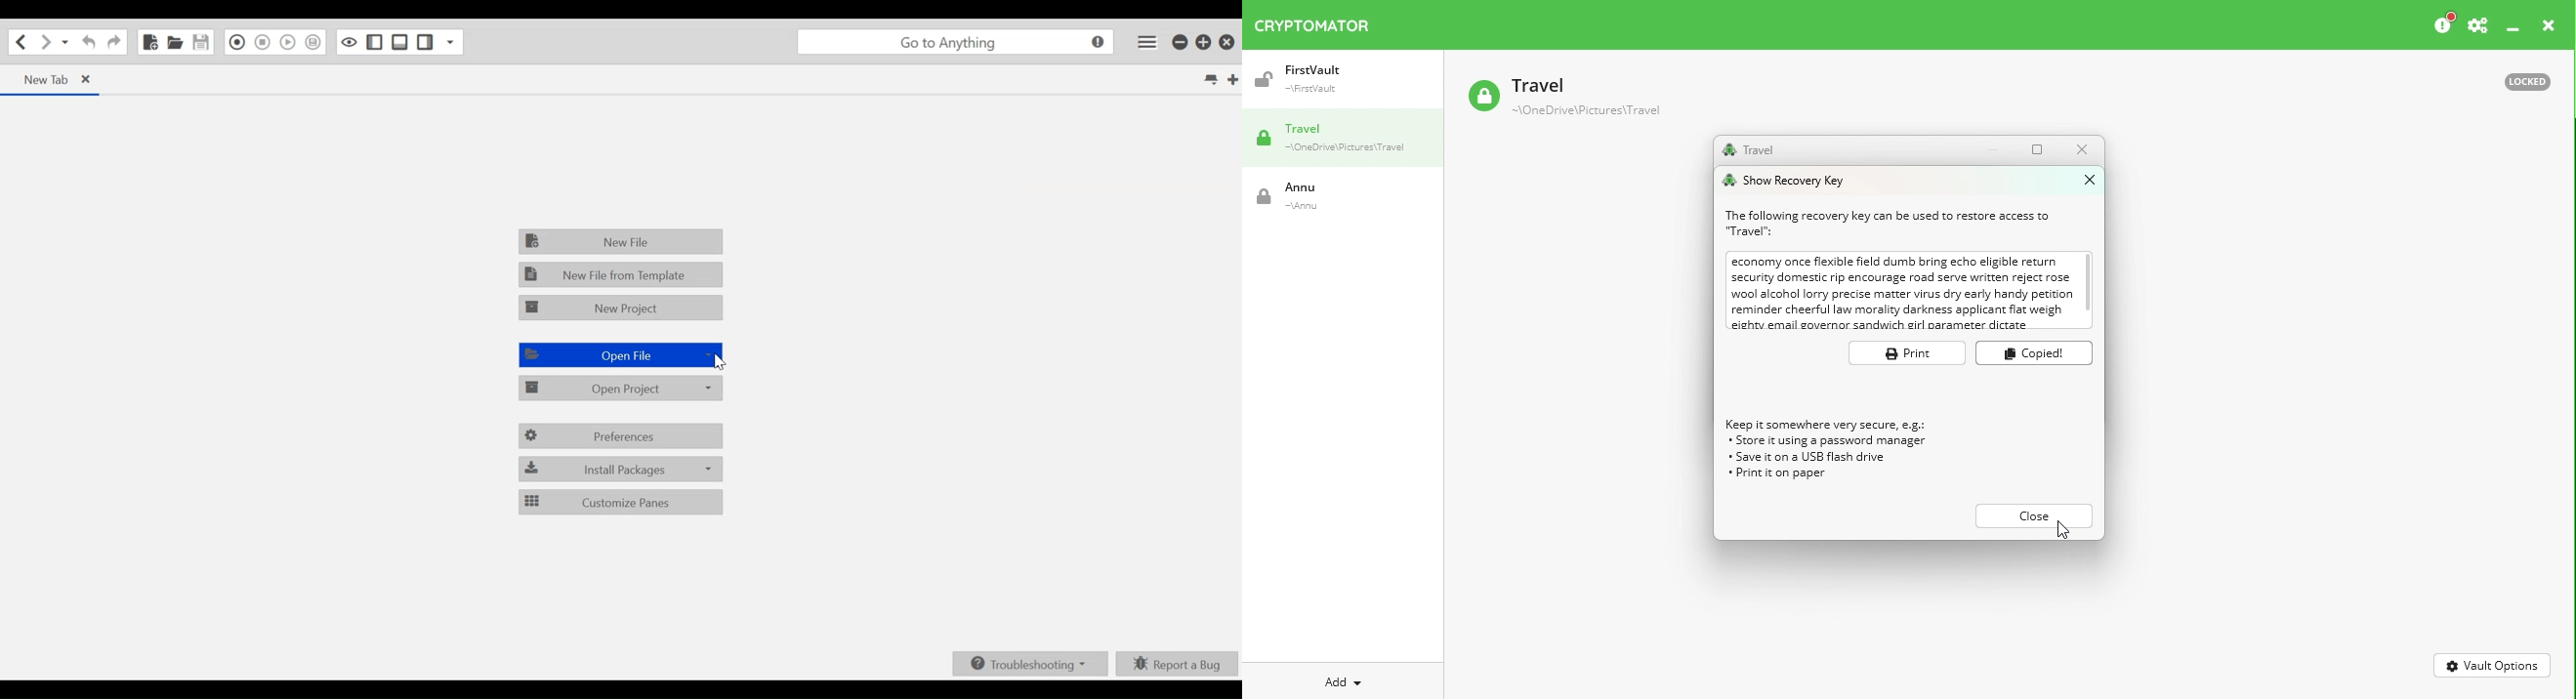  What do you see at coordinates (2033, 514) in the screenshot?
I see `close` at bounding box center [2033, 514].